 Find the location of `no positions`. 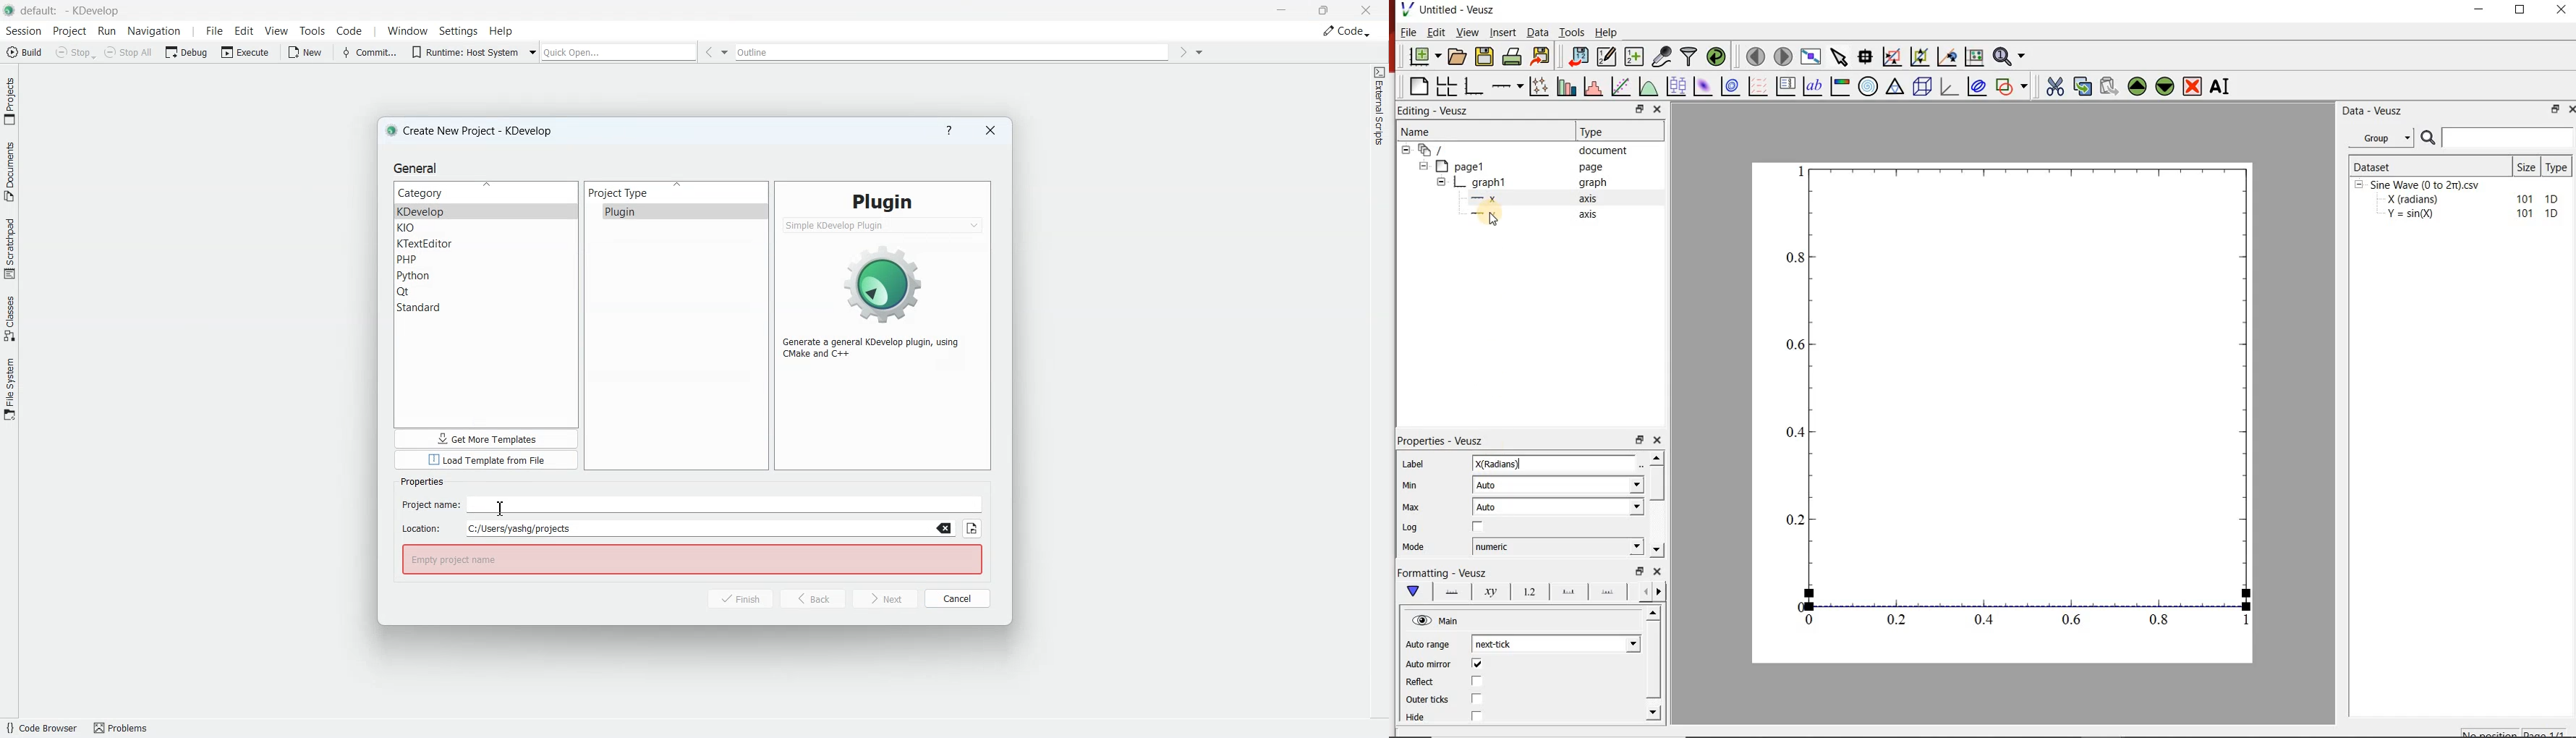

no positions is located at coordinates (2515, 732).